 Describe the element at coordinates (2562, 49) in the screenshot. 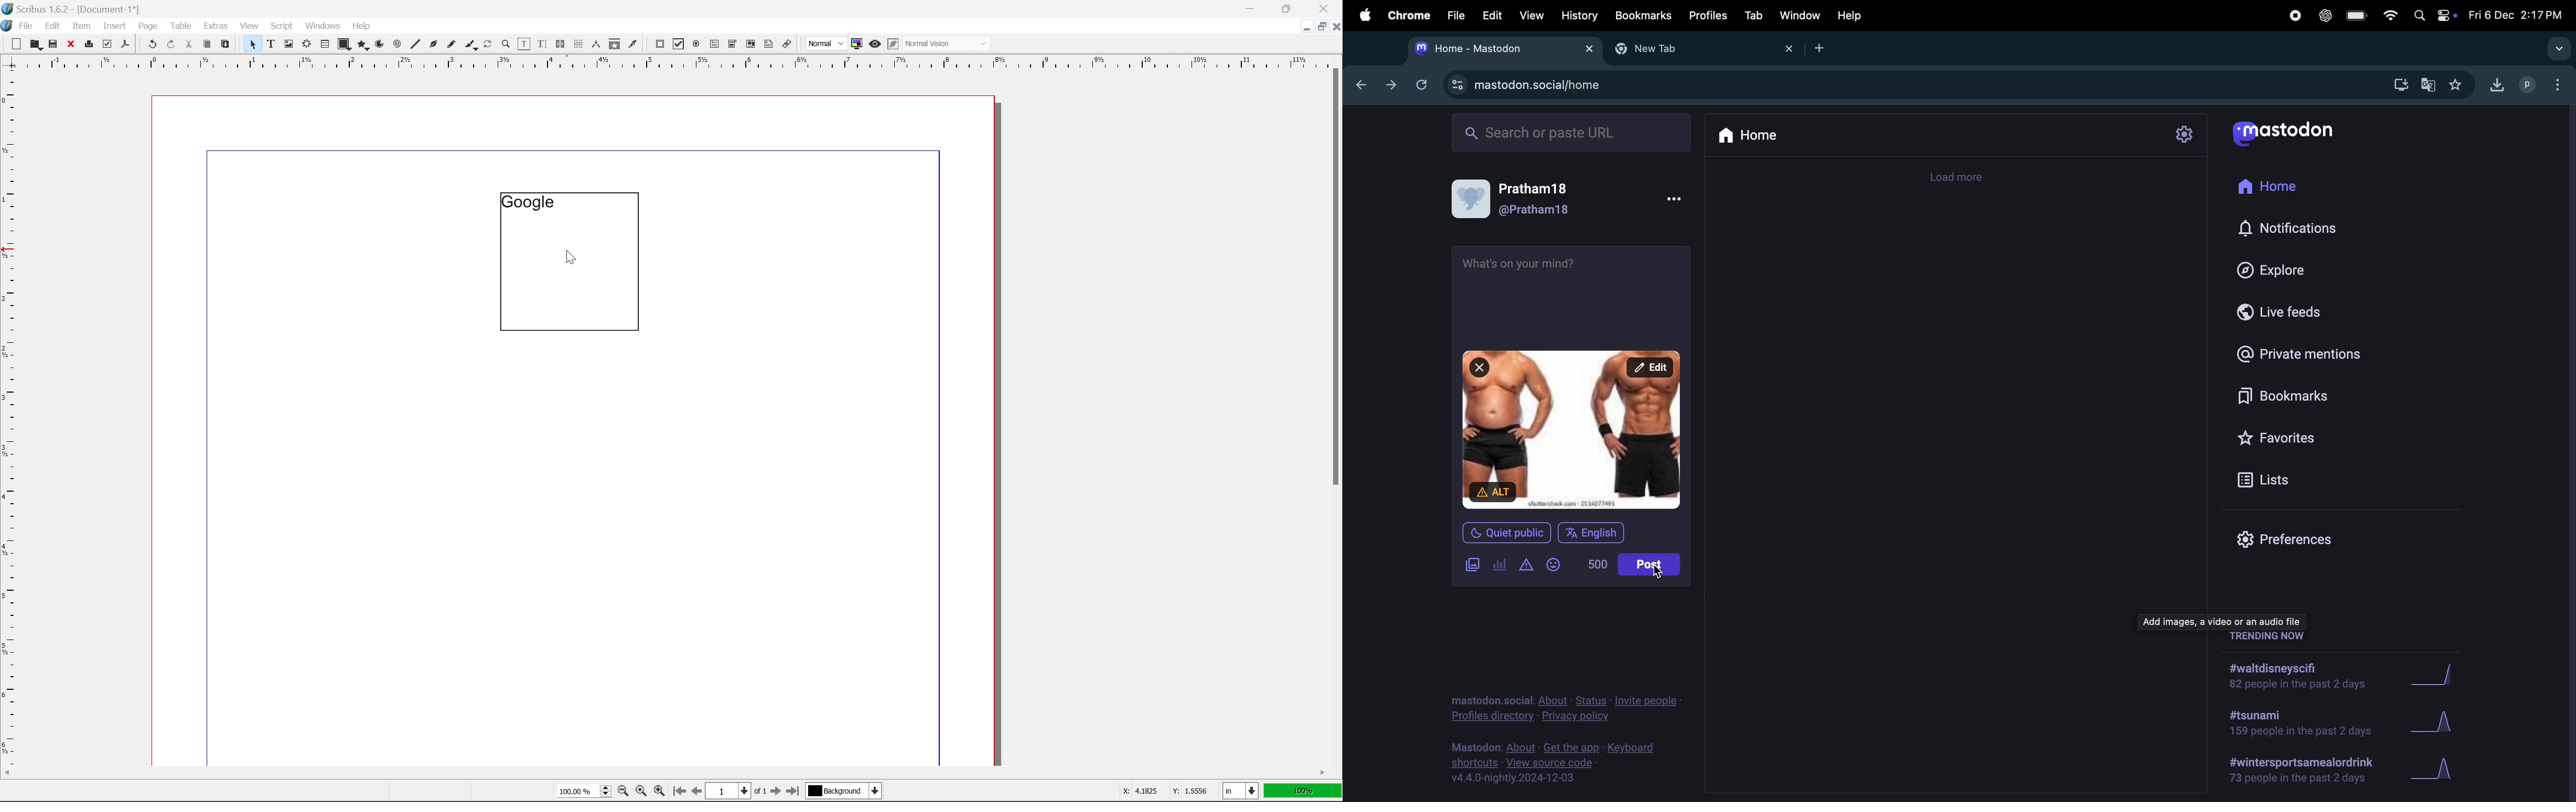

I see `drop down` at that location.